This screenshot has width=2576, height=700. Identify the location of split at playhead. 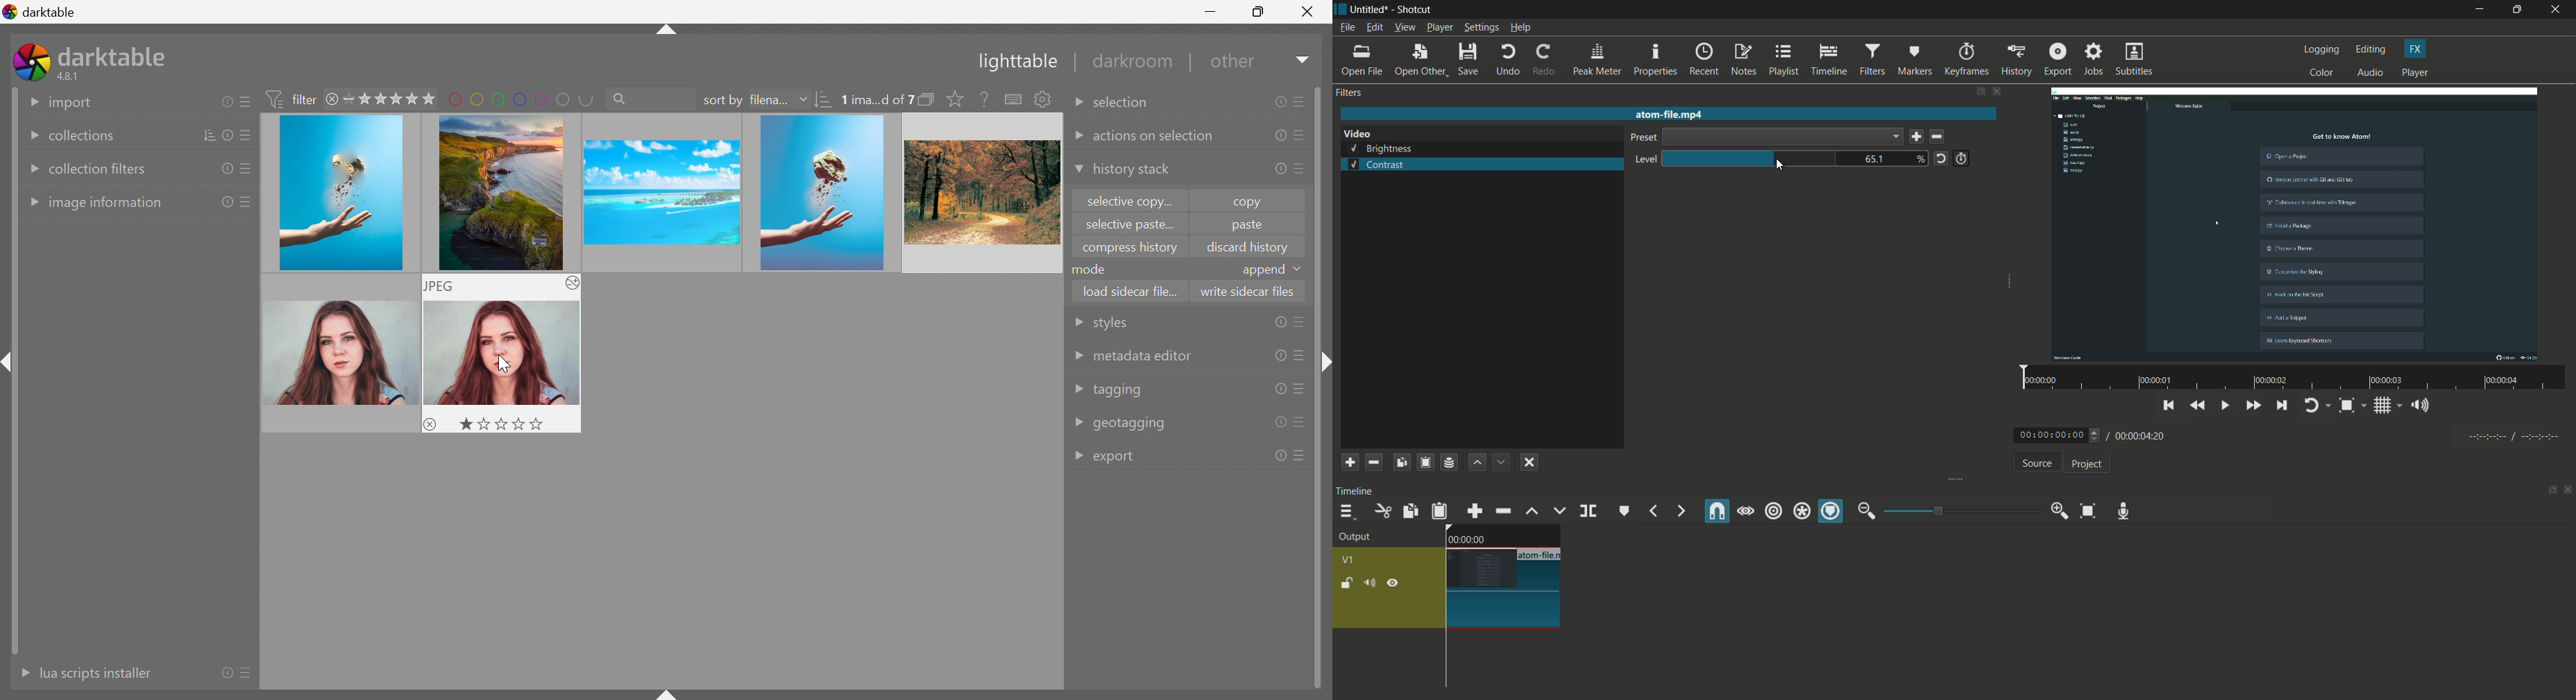
(1590, 512).